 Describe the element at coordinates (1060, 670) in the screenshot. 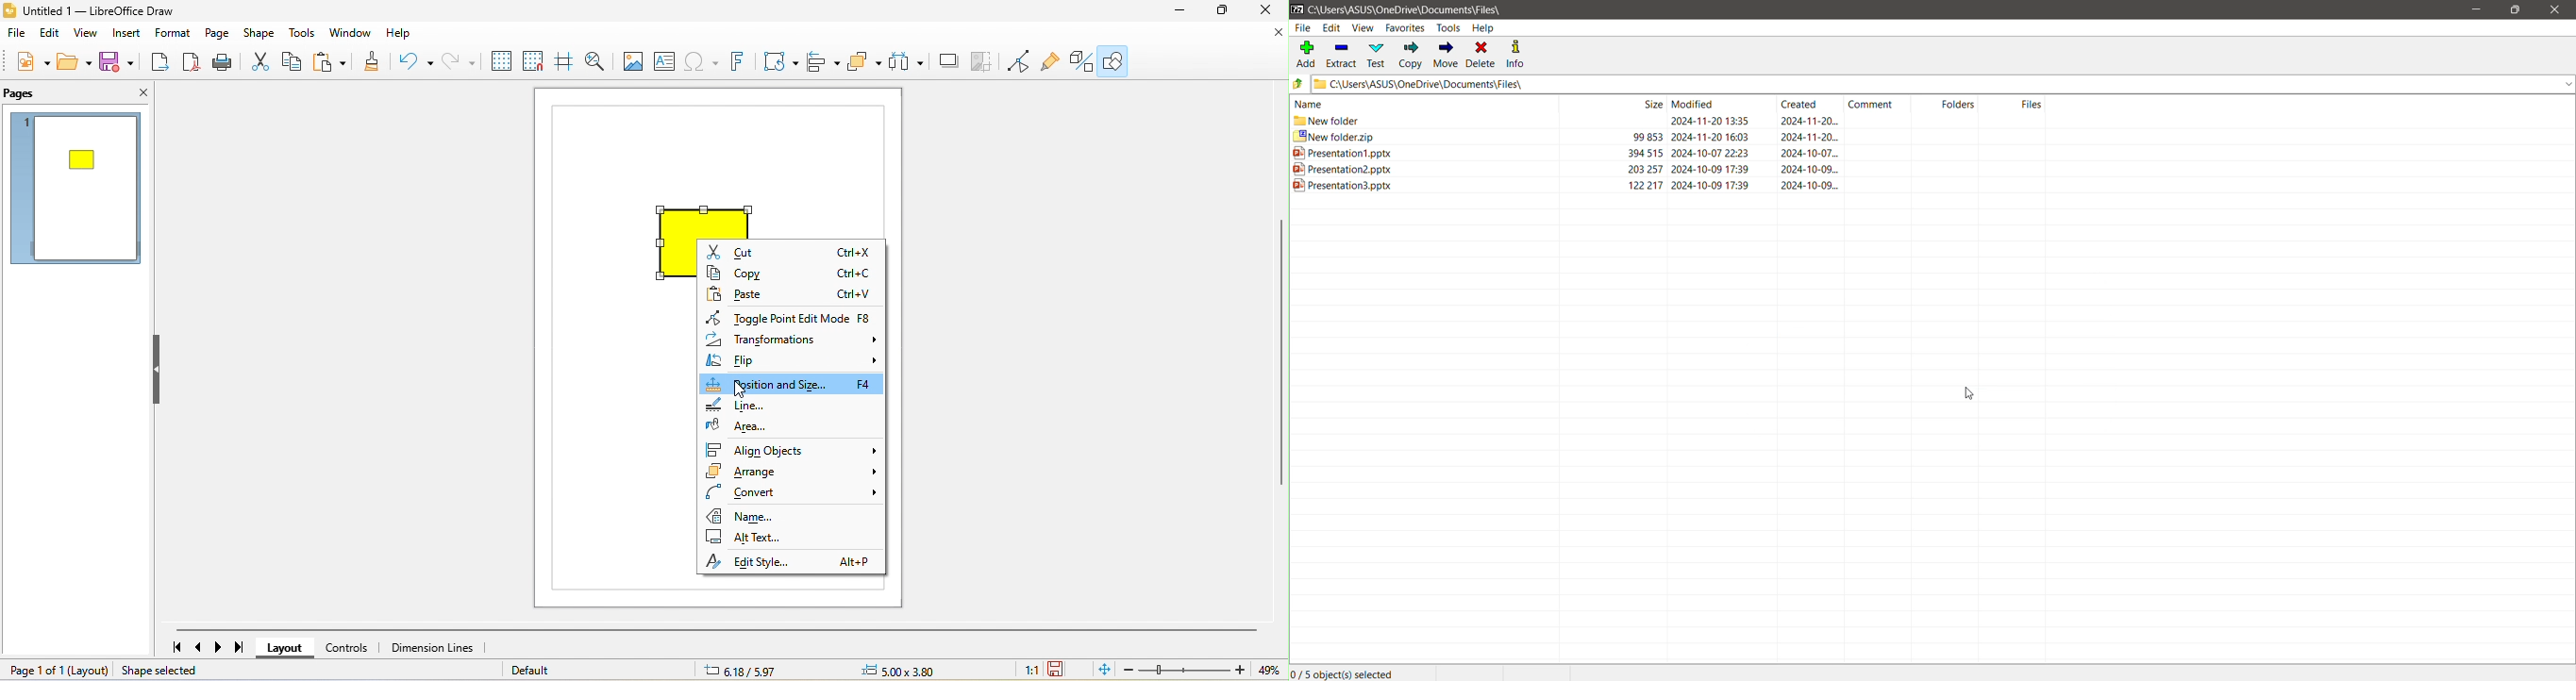

I see `since the last save` at that location.